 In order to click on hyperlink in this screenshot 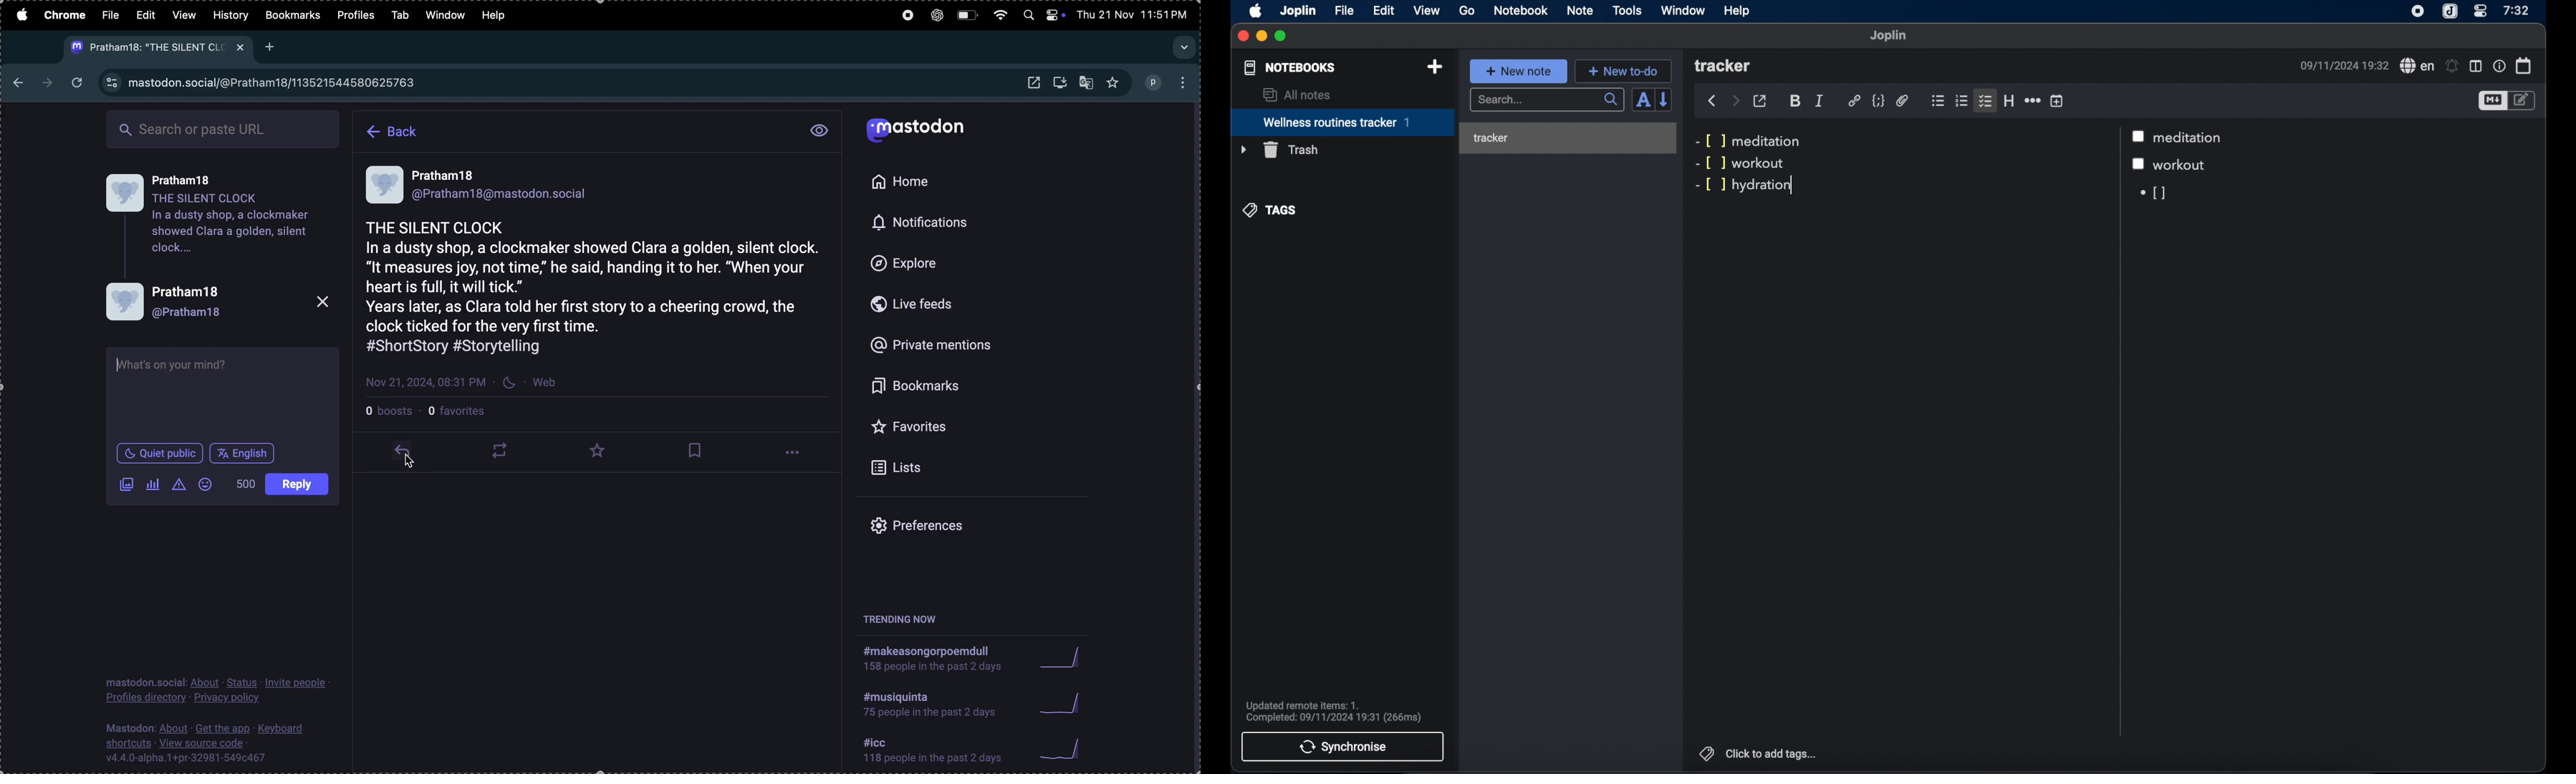, I will do `click(1854, 101)`.